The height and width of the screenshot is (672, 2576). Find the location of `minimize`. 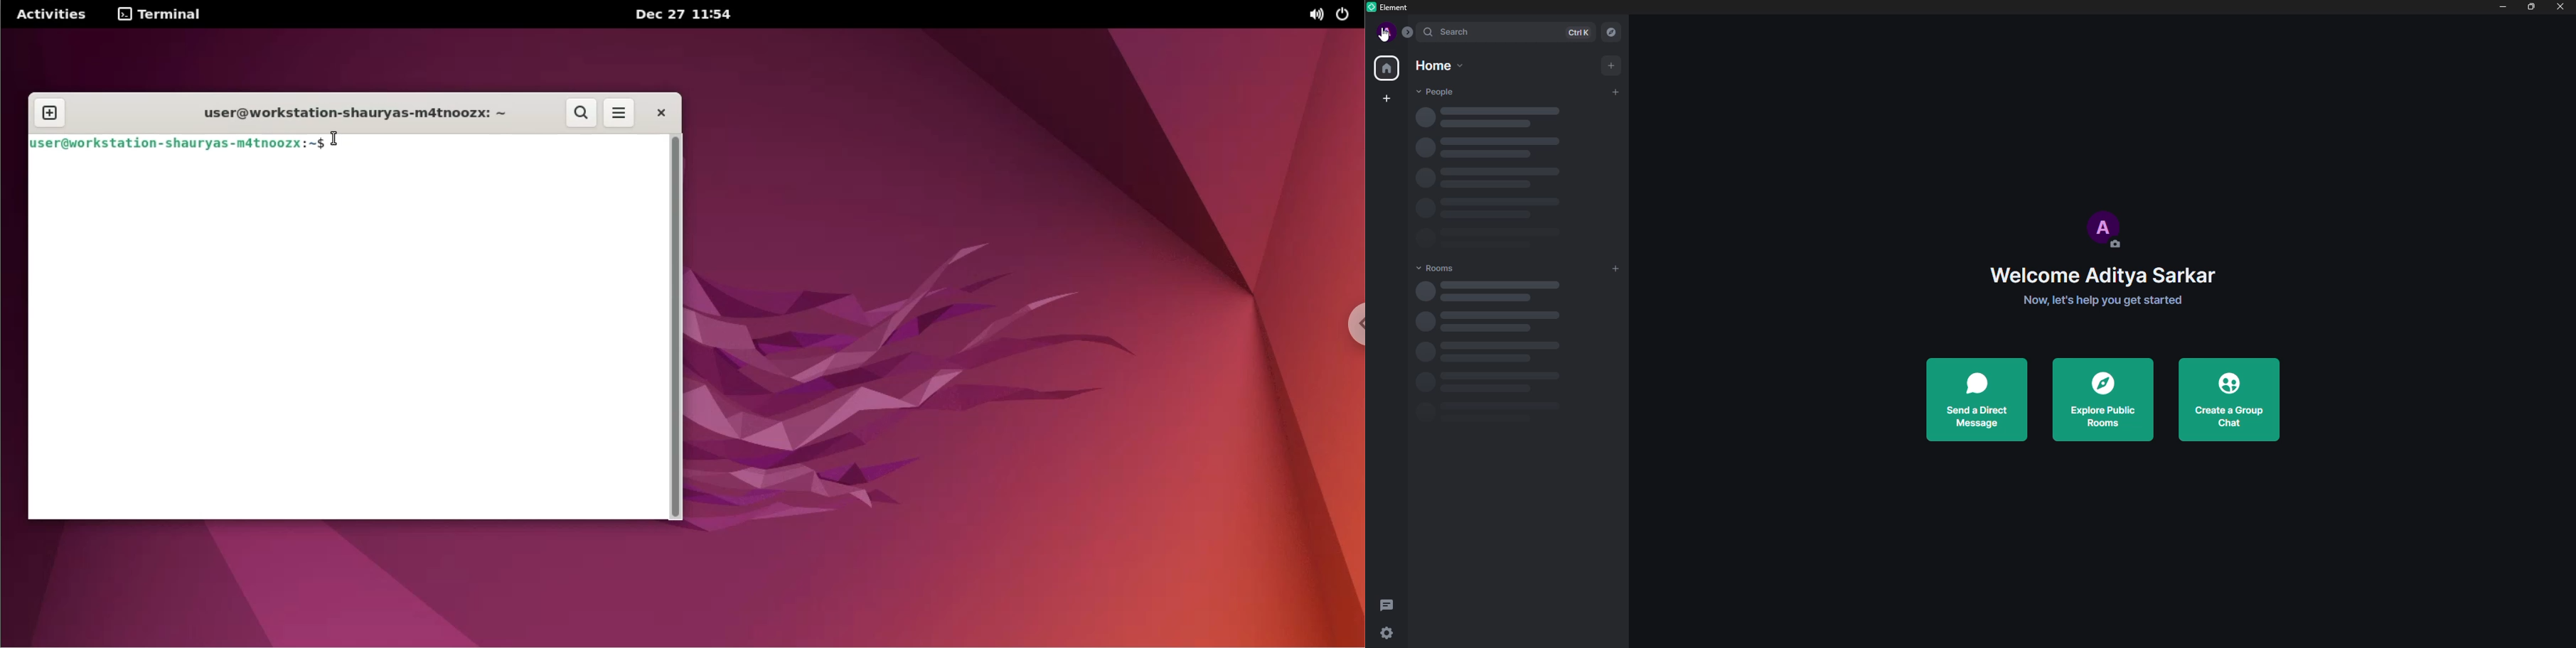

minimize is located at coordinates (2503, 9).